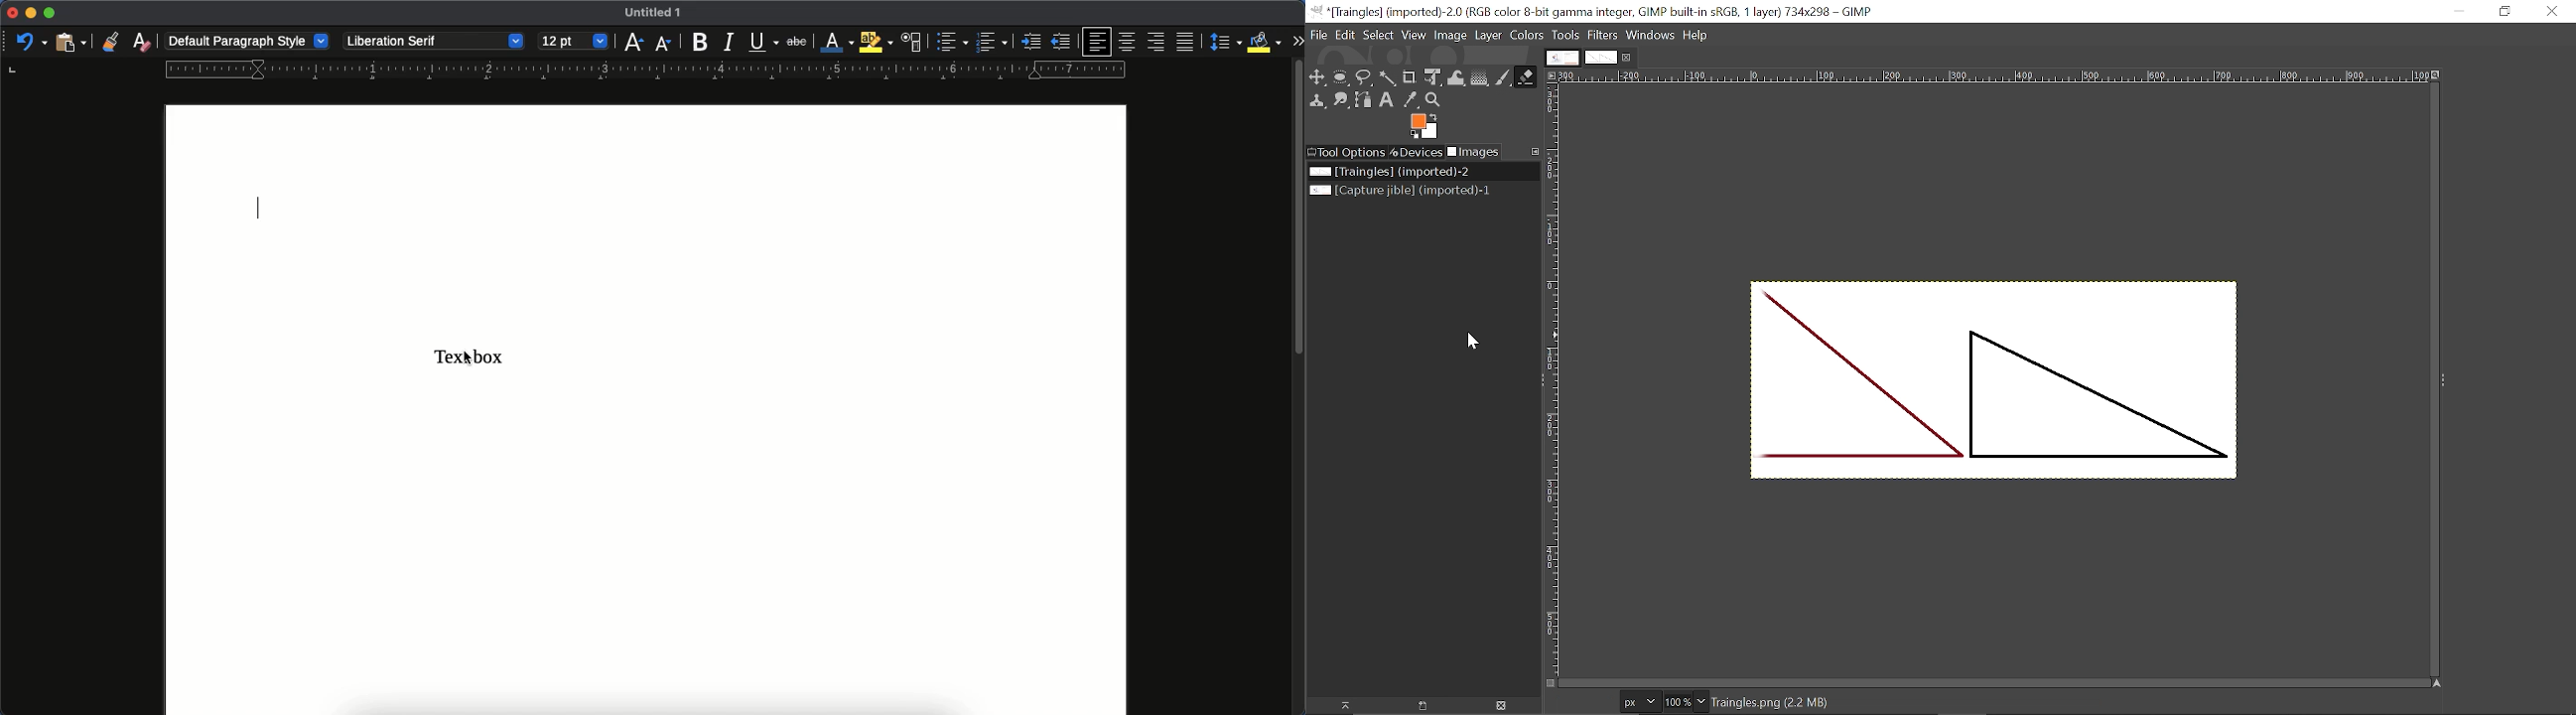  What do you see at coordinates (1420, 706) in the screenshot?
I see `Open image in new display` at bounding box center [1420, 706].